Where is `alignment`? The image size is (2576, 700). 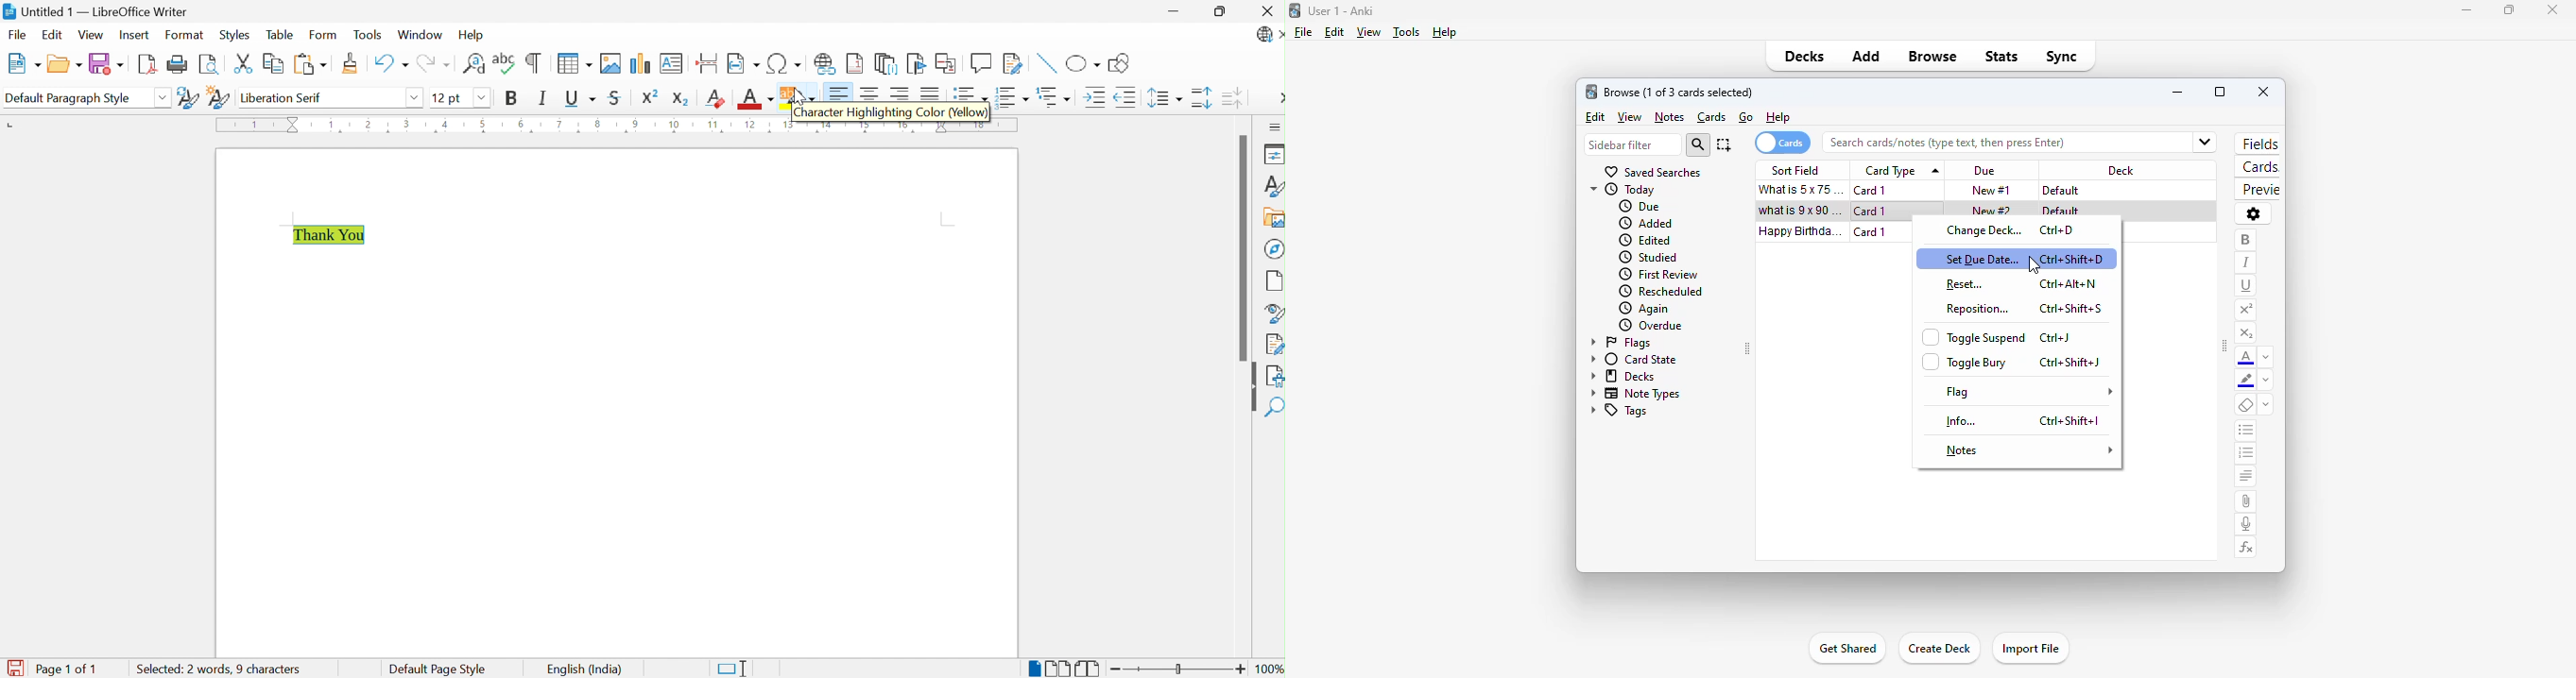 alignment is located at coordinates (2245, 476).